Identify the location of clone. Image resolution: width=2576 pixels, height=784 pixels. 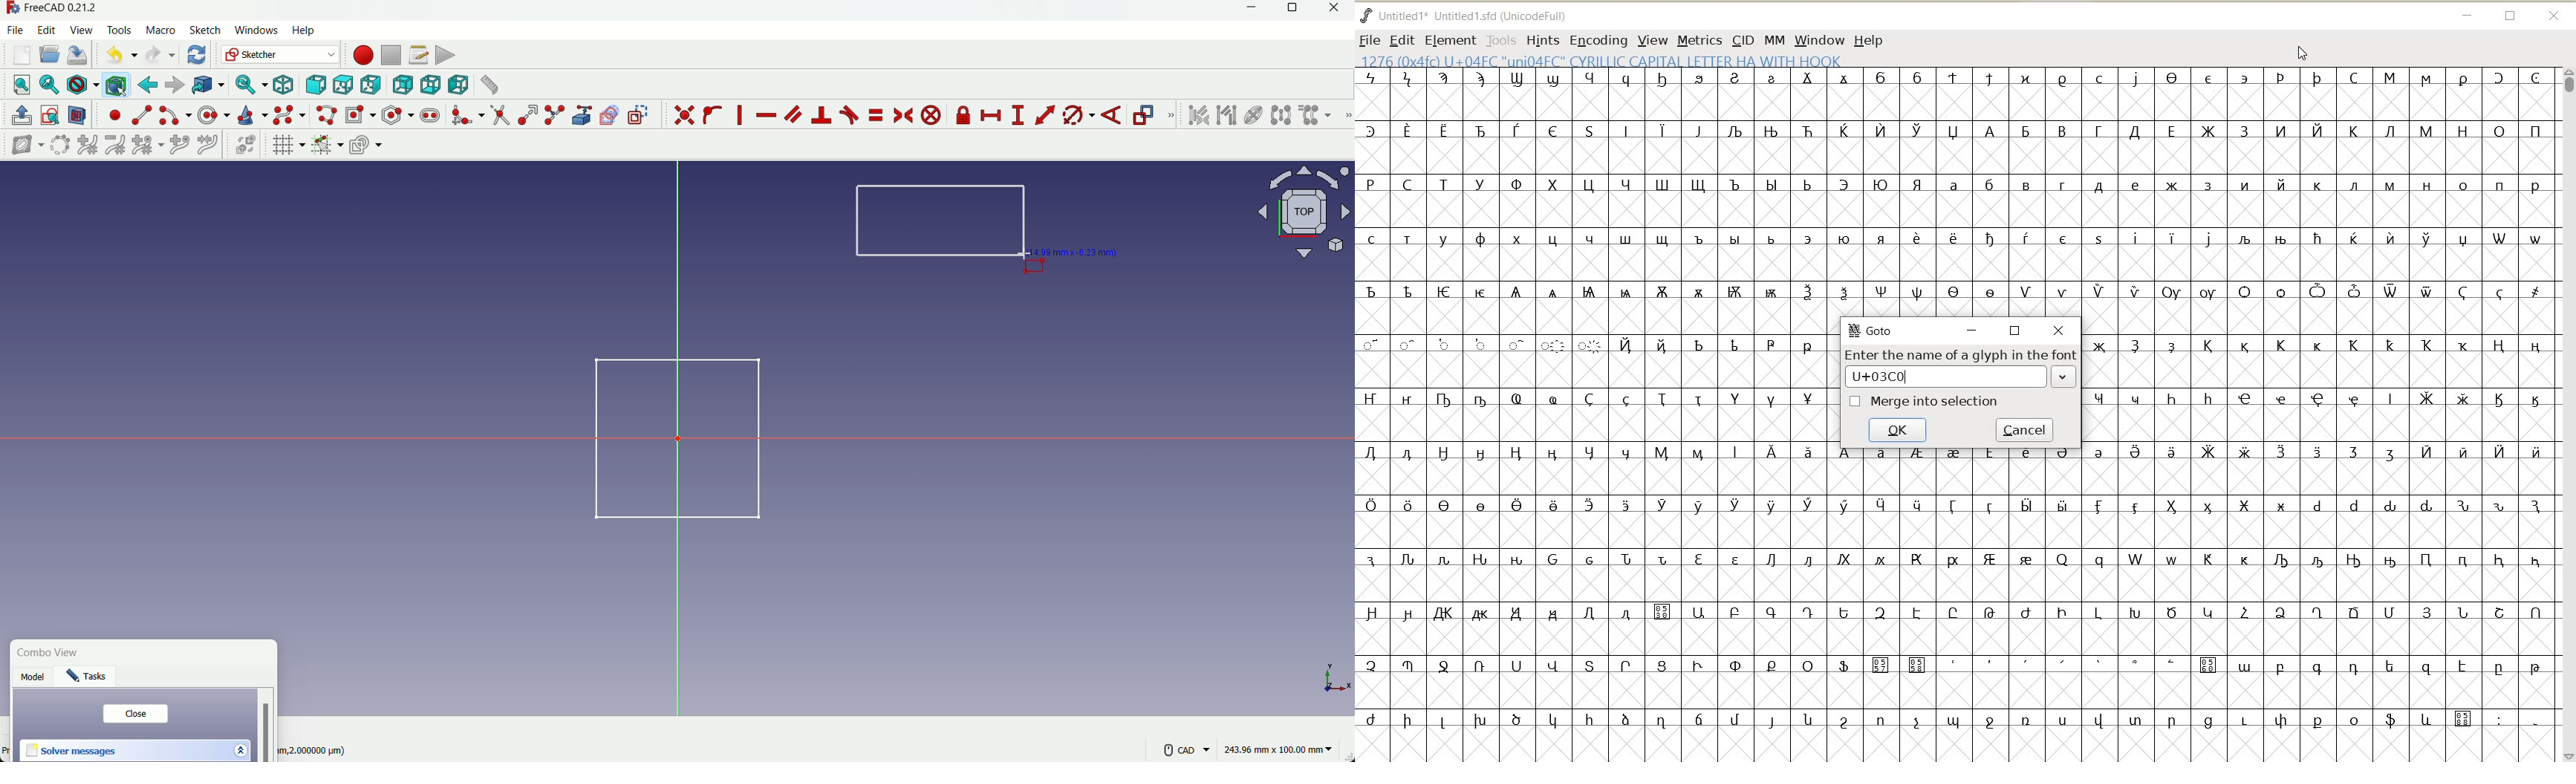
(1316, 116).